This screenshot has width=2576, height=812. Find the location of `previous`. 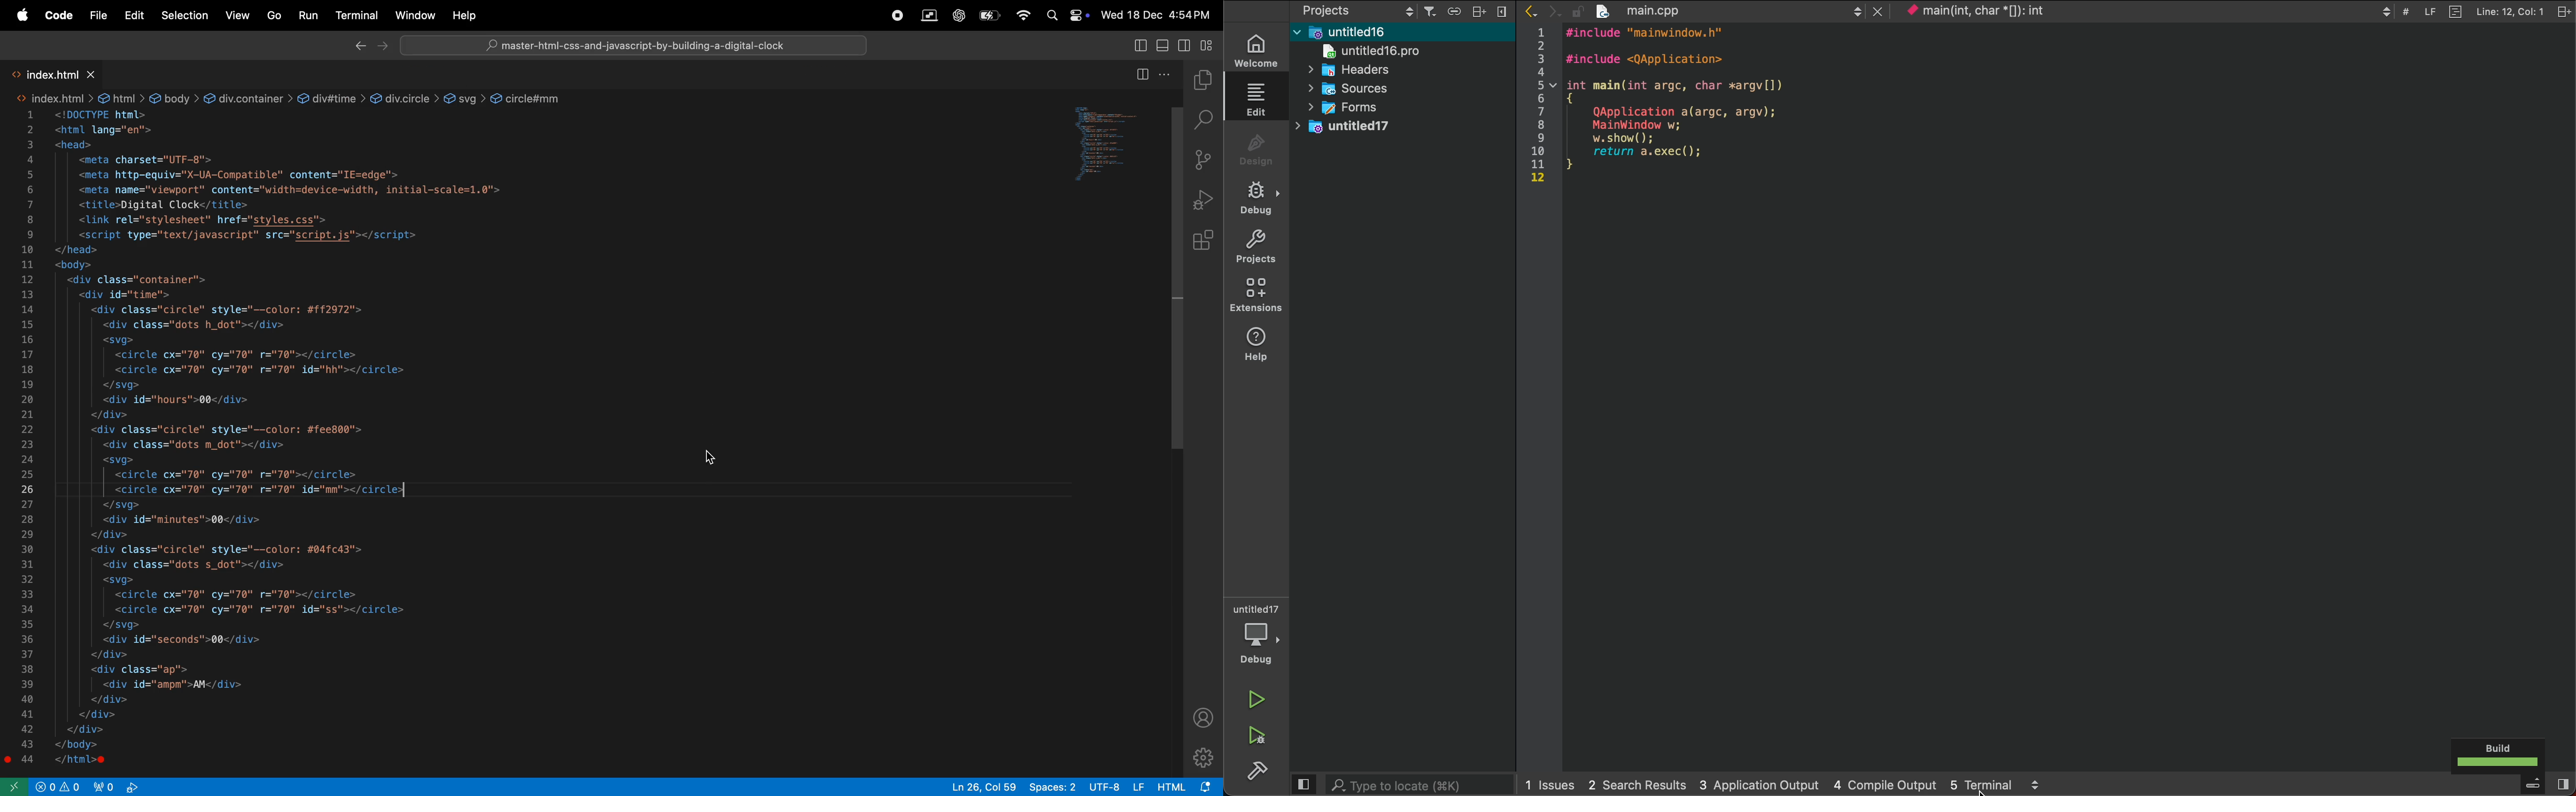

previous is located at coordinates (1533, 12).